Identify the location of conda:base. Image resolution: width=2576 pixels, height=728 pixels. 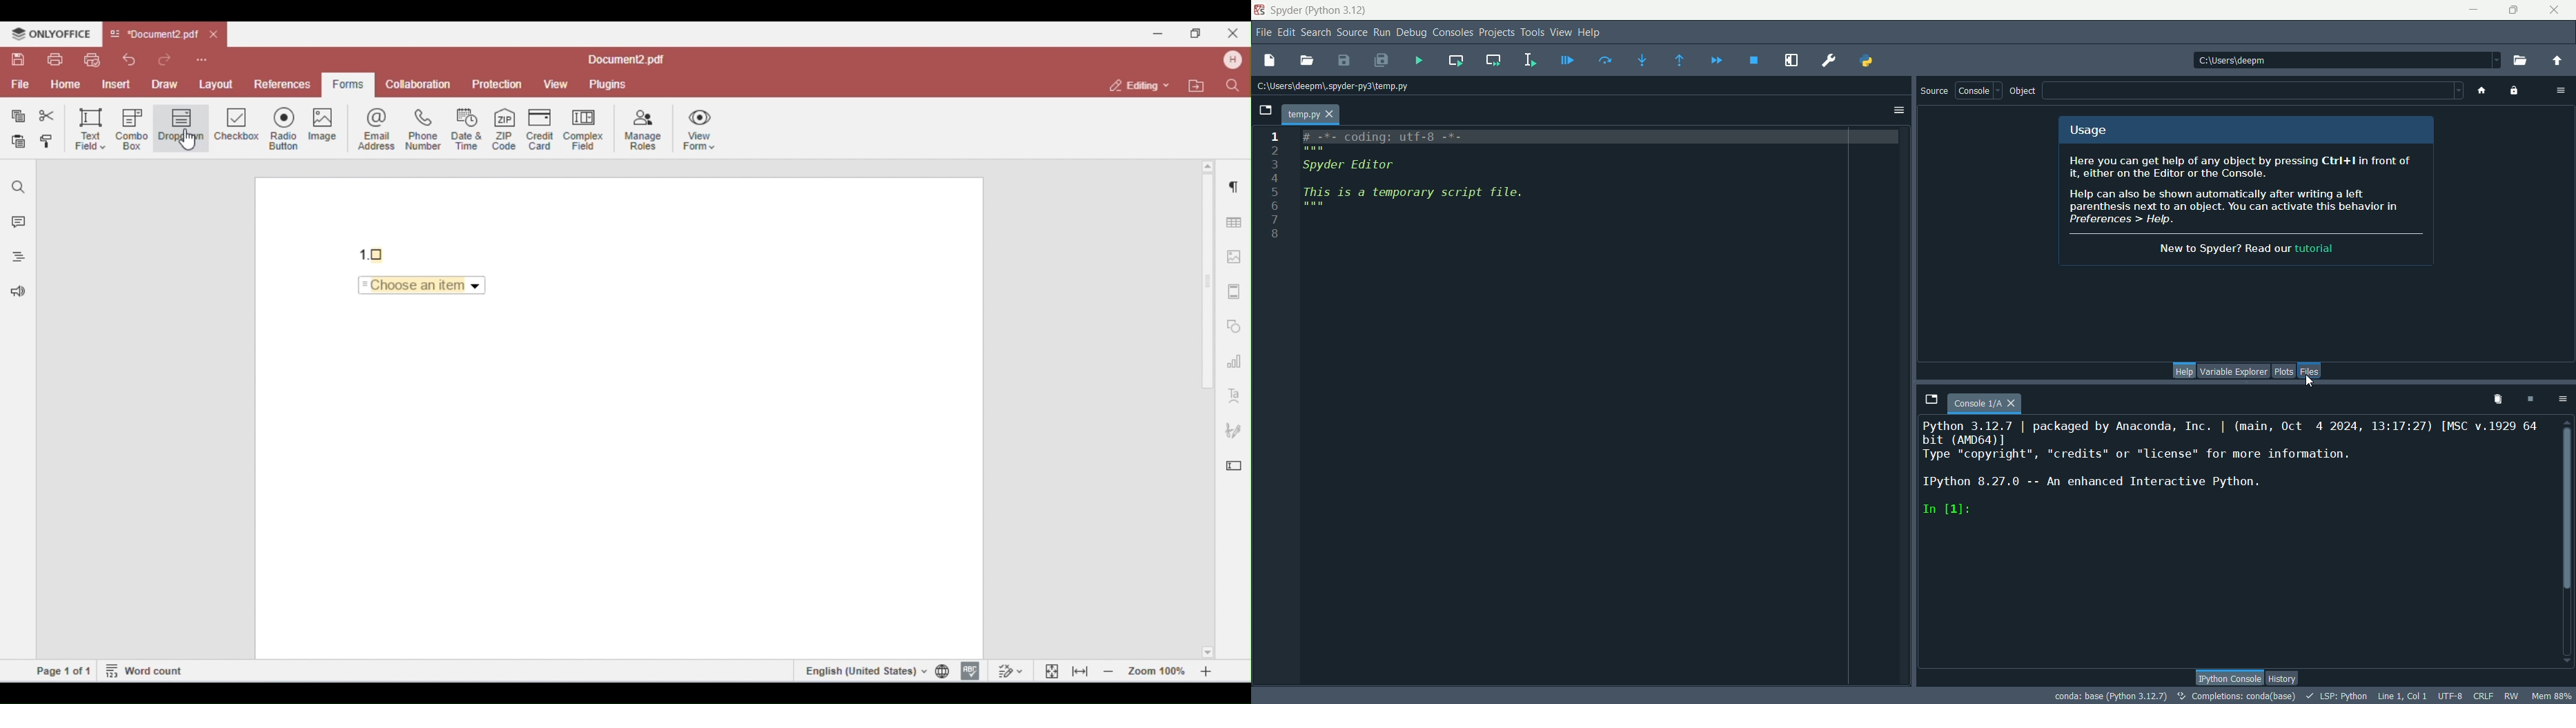
(2112, 696).